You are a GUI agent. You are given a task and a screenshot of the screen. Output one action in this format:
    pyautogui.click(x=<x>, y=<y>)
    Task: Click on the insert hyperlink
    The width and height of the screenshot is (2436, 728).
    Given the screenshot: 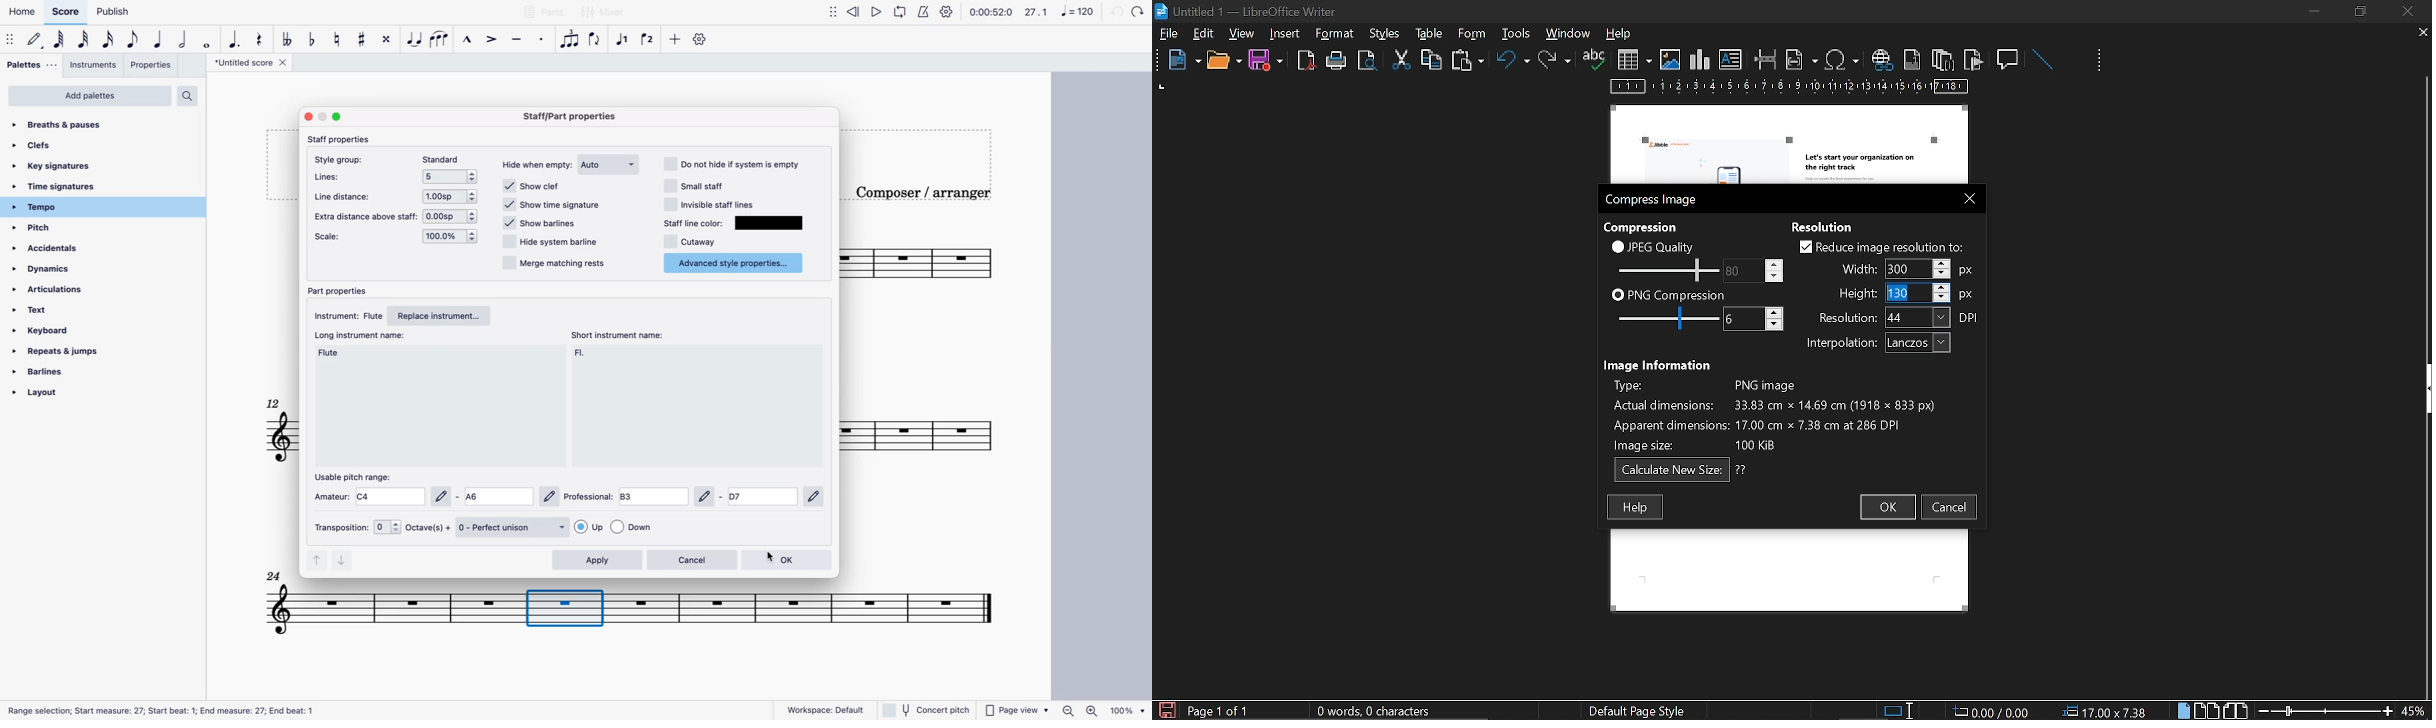 What is the action you would take?
    pyautogui.click(x=1881, y=61)
    